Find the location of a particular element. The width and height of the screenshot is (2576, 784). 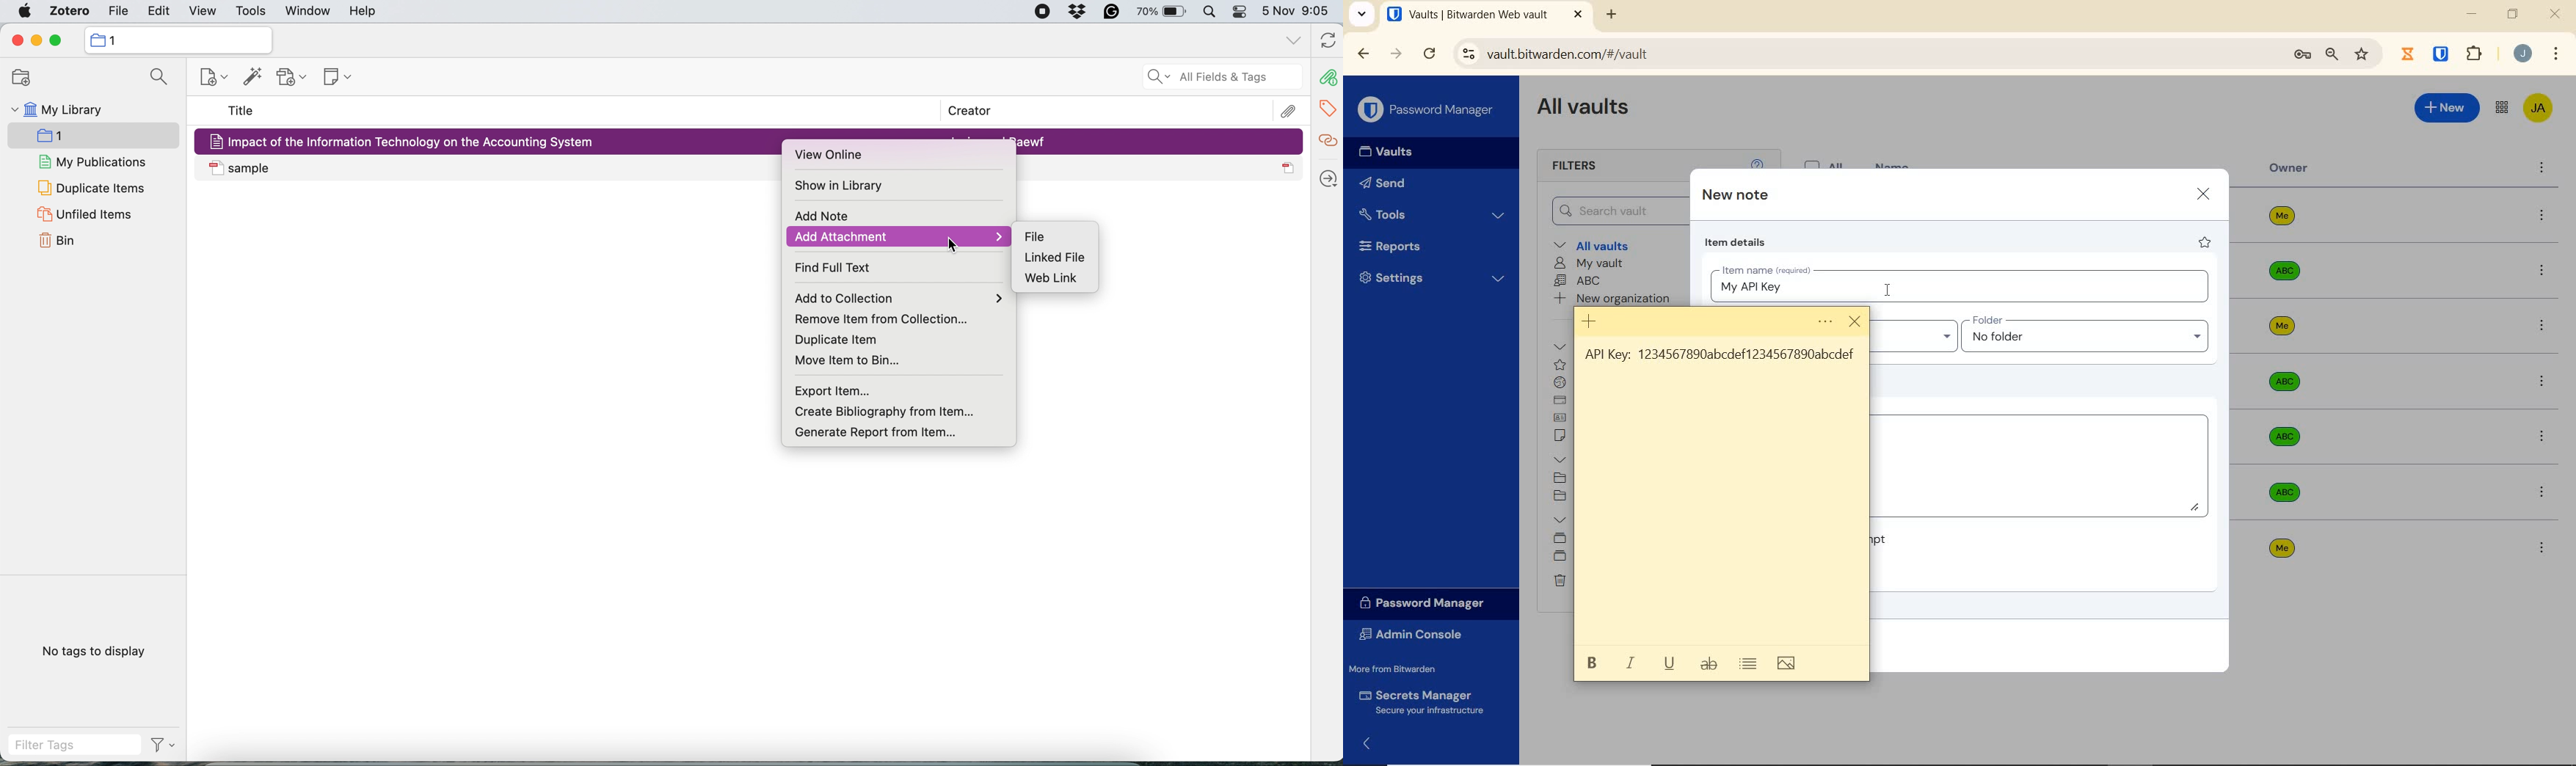

Input folder name is located at coordinates (2088, 335).